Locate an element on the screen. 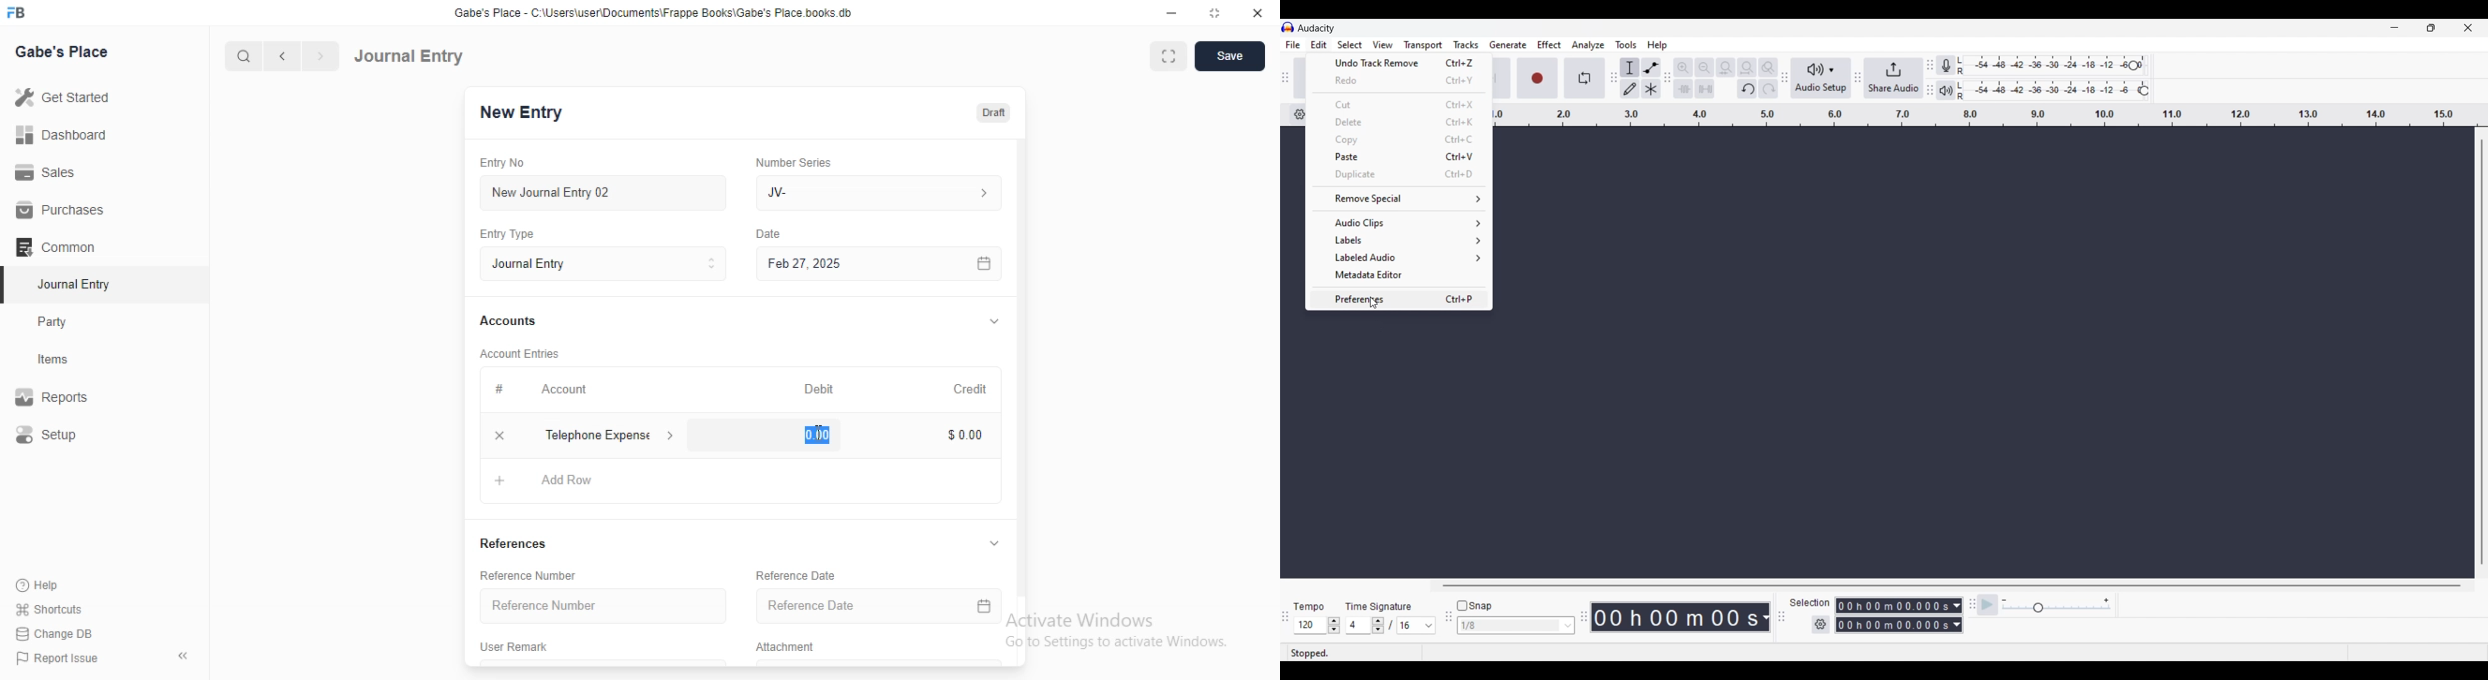 Image resolution: width=2492 pixels, height=700 pixels. Date is located at coordinates (772, 232).